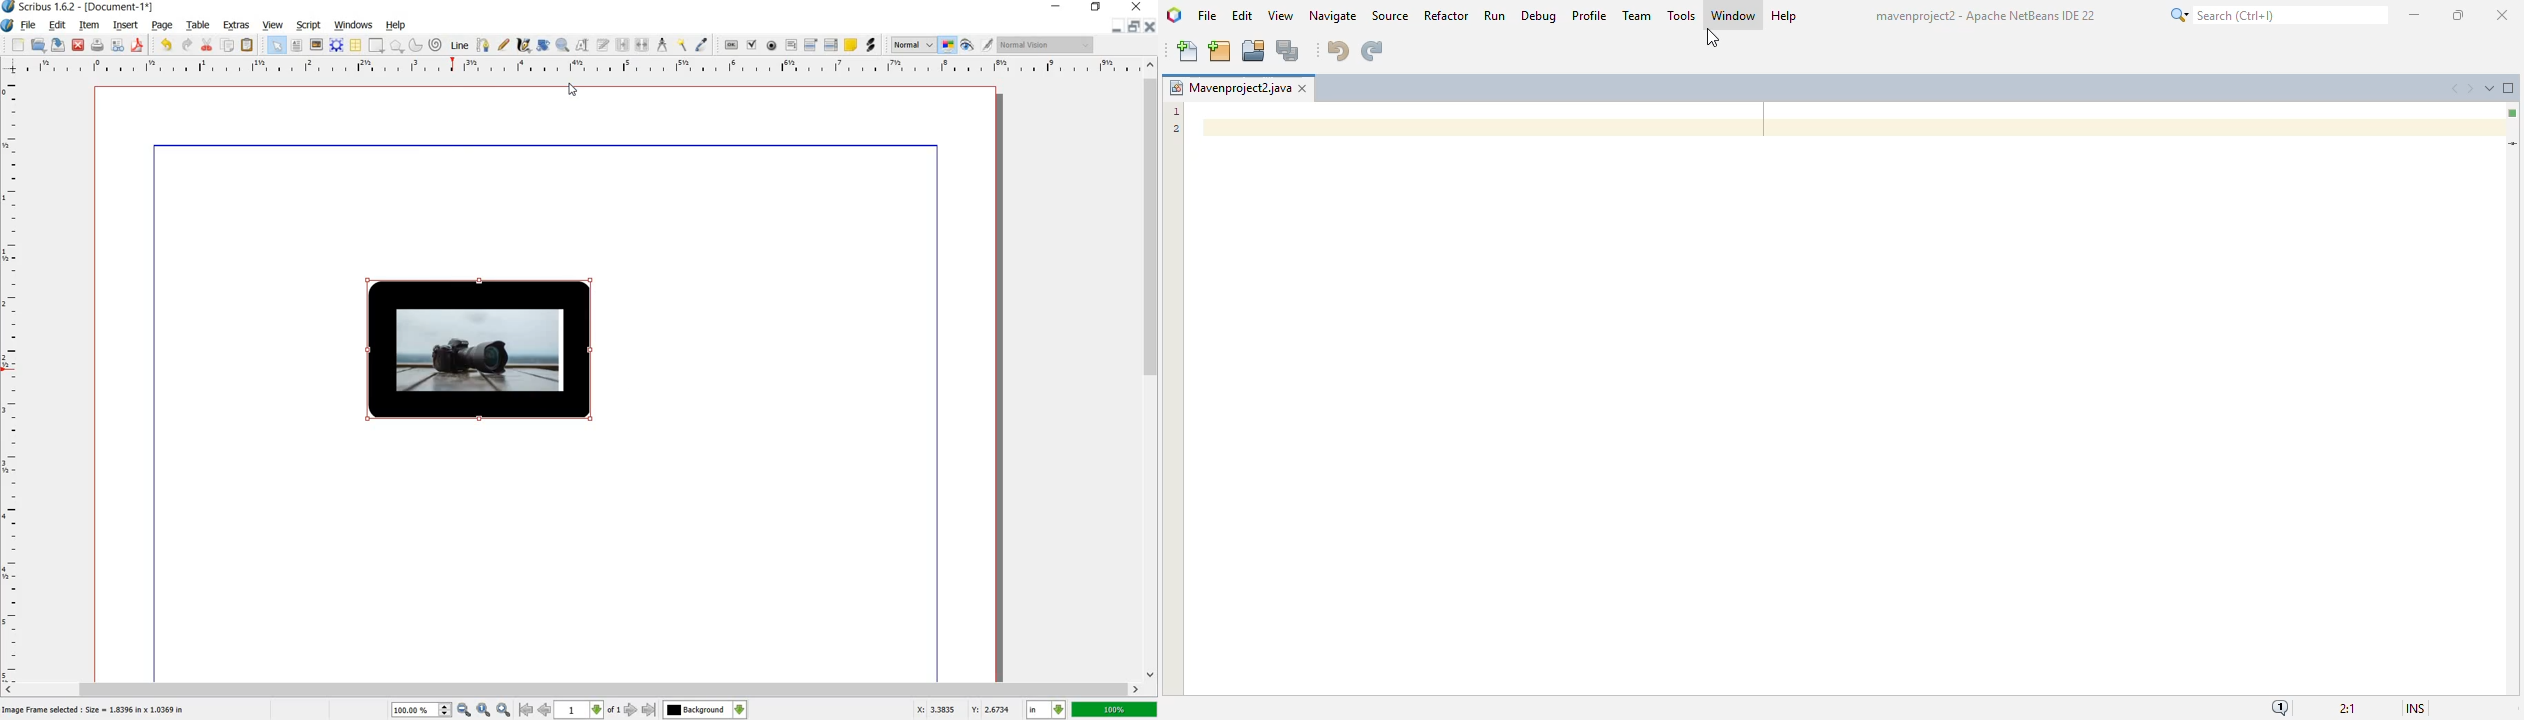  Describe the element at coordinates (1046, 710) in the screenshot. I see `set unit` at that location.